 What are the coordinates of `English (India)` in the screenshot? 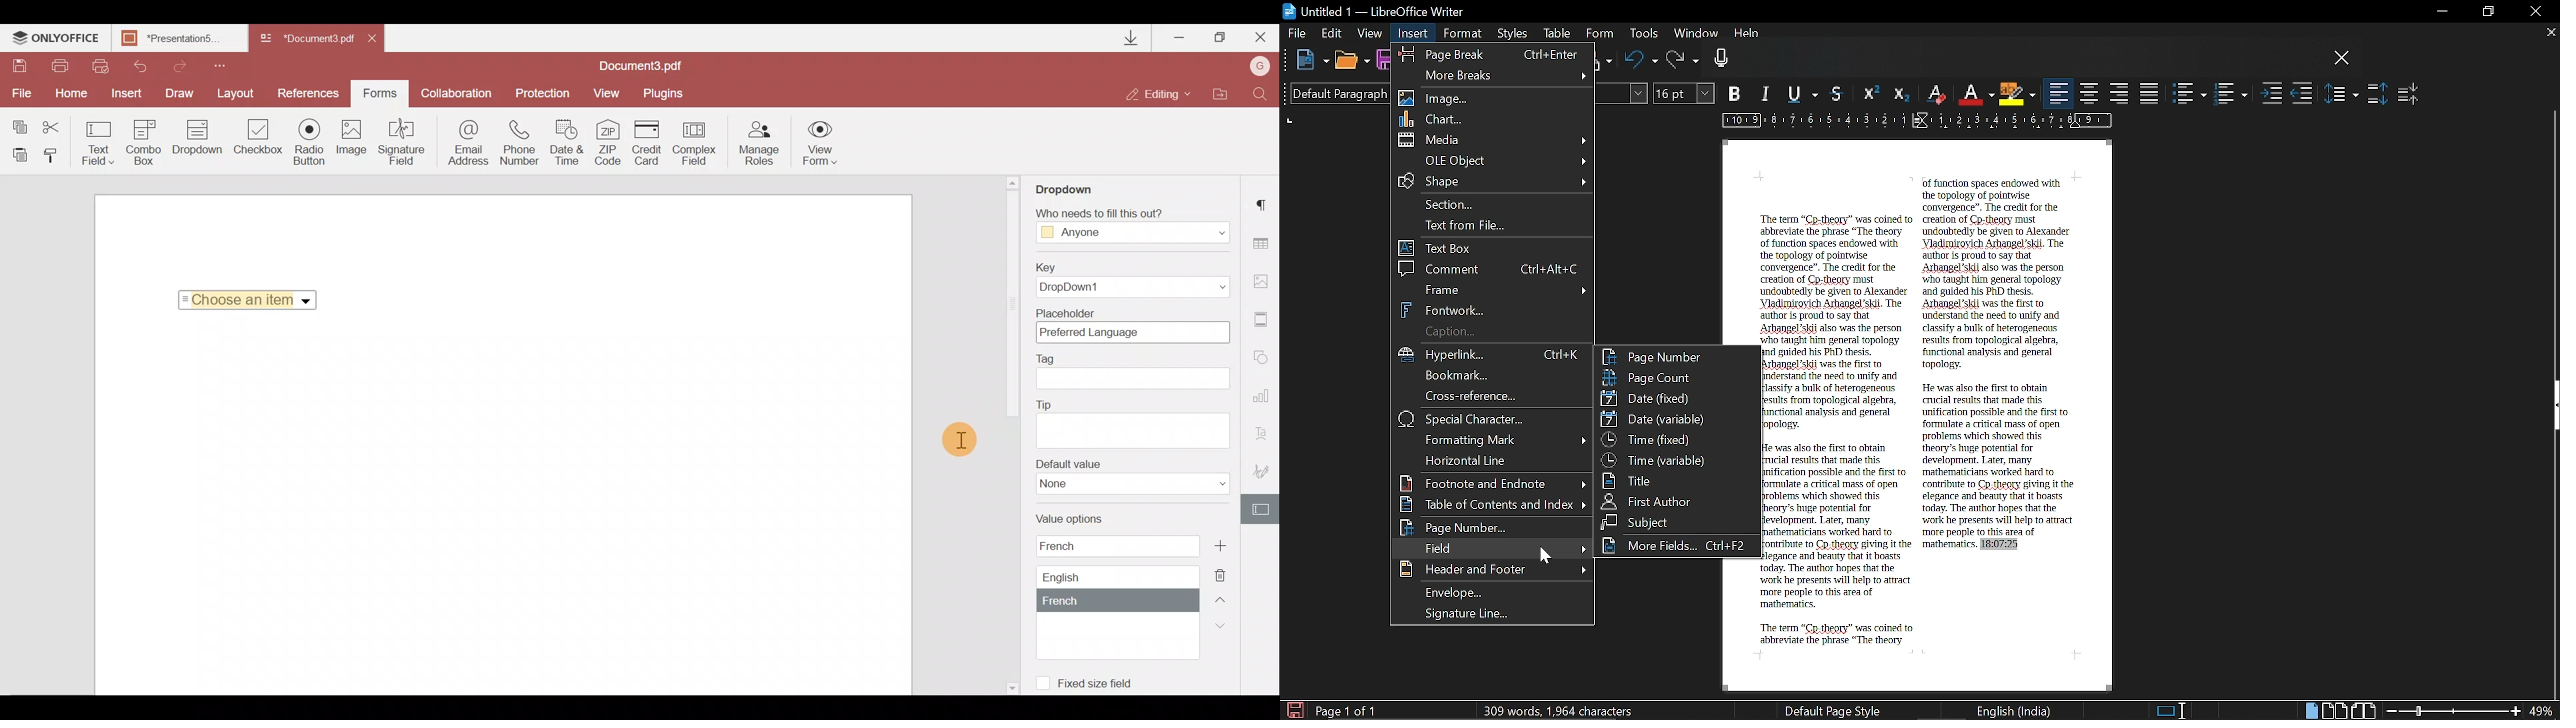 It's located at (2015, 710).